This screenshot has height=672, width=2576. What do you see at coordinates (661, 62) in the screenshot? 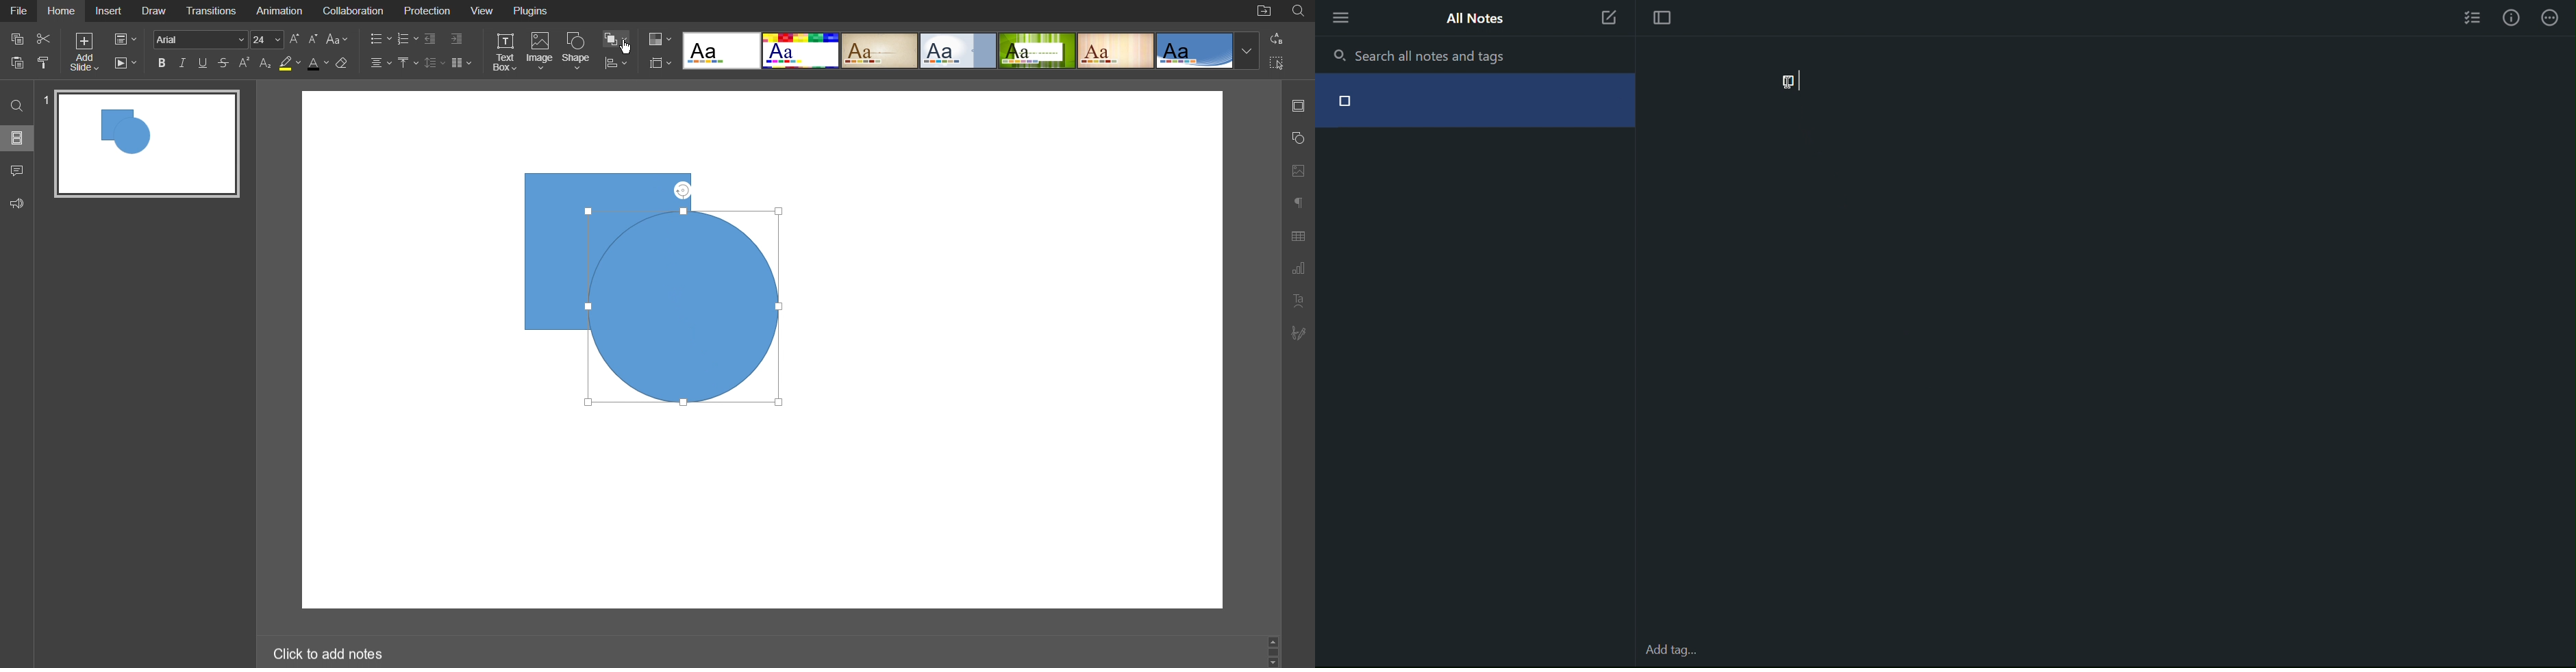
I see `Slide Settings` at bounding box center [661, 62].